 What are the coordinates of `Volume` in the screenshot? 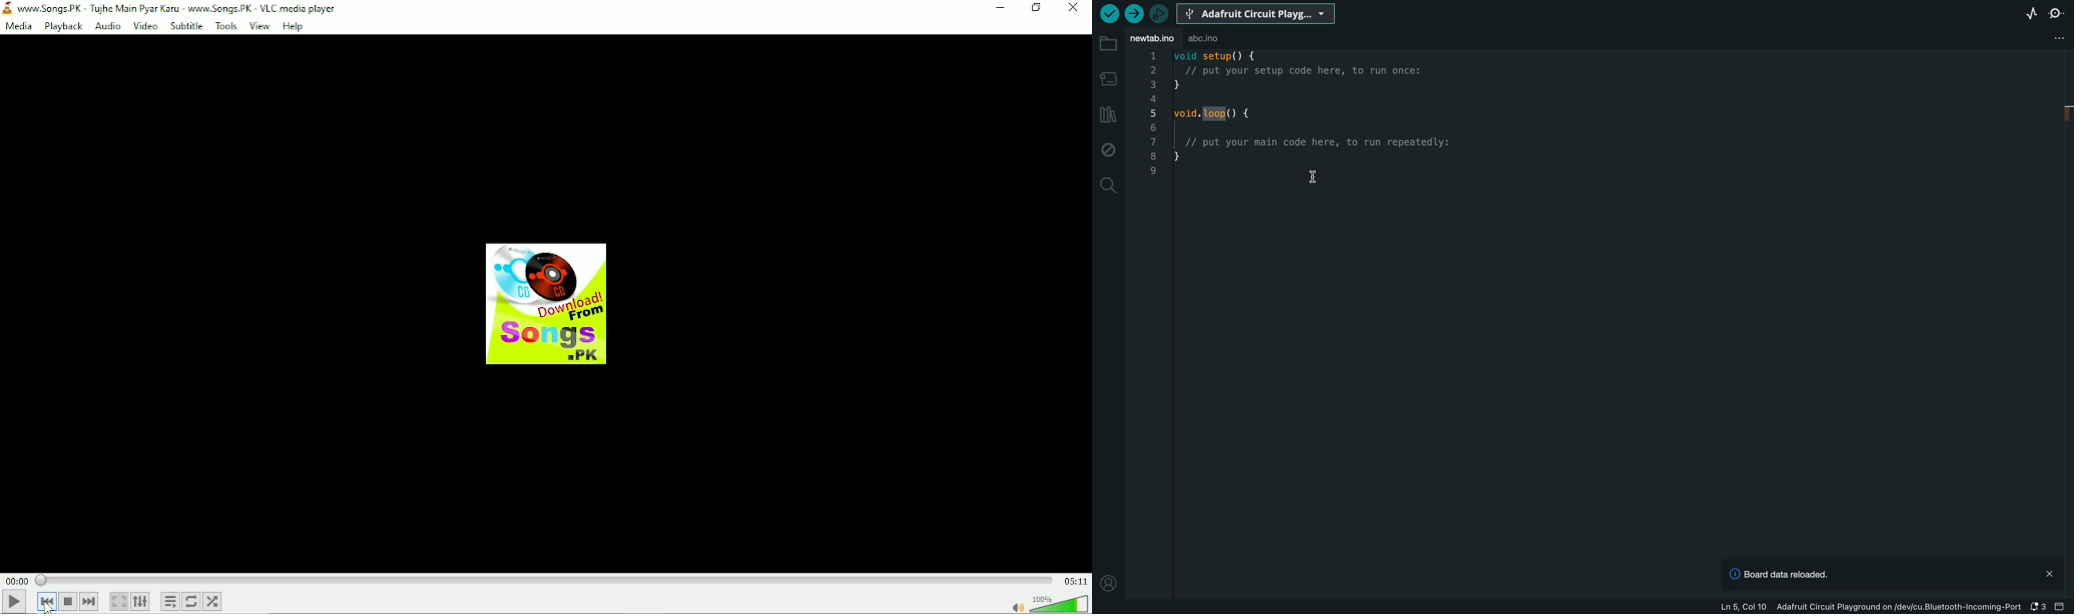 It's located at (1046, 602).